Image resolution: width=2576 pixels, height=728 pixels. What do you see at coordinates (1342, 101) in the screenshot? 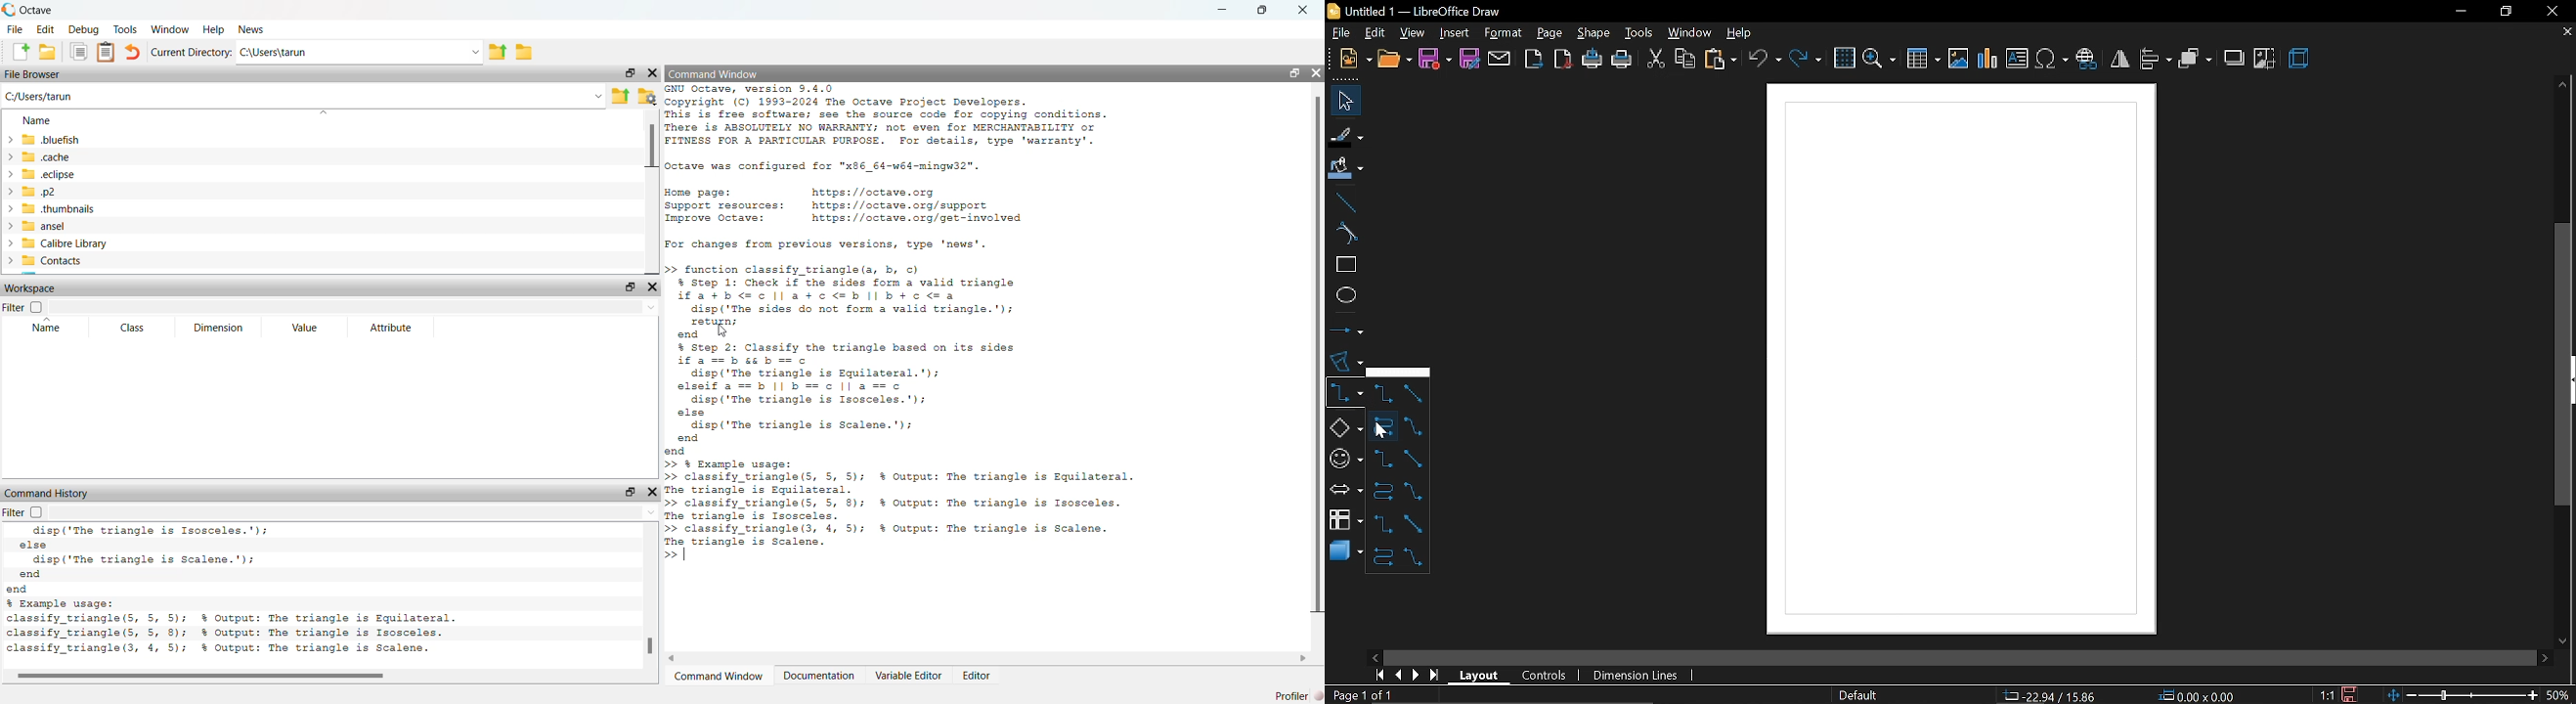
I see `select` at bounding box center [1342, 101].